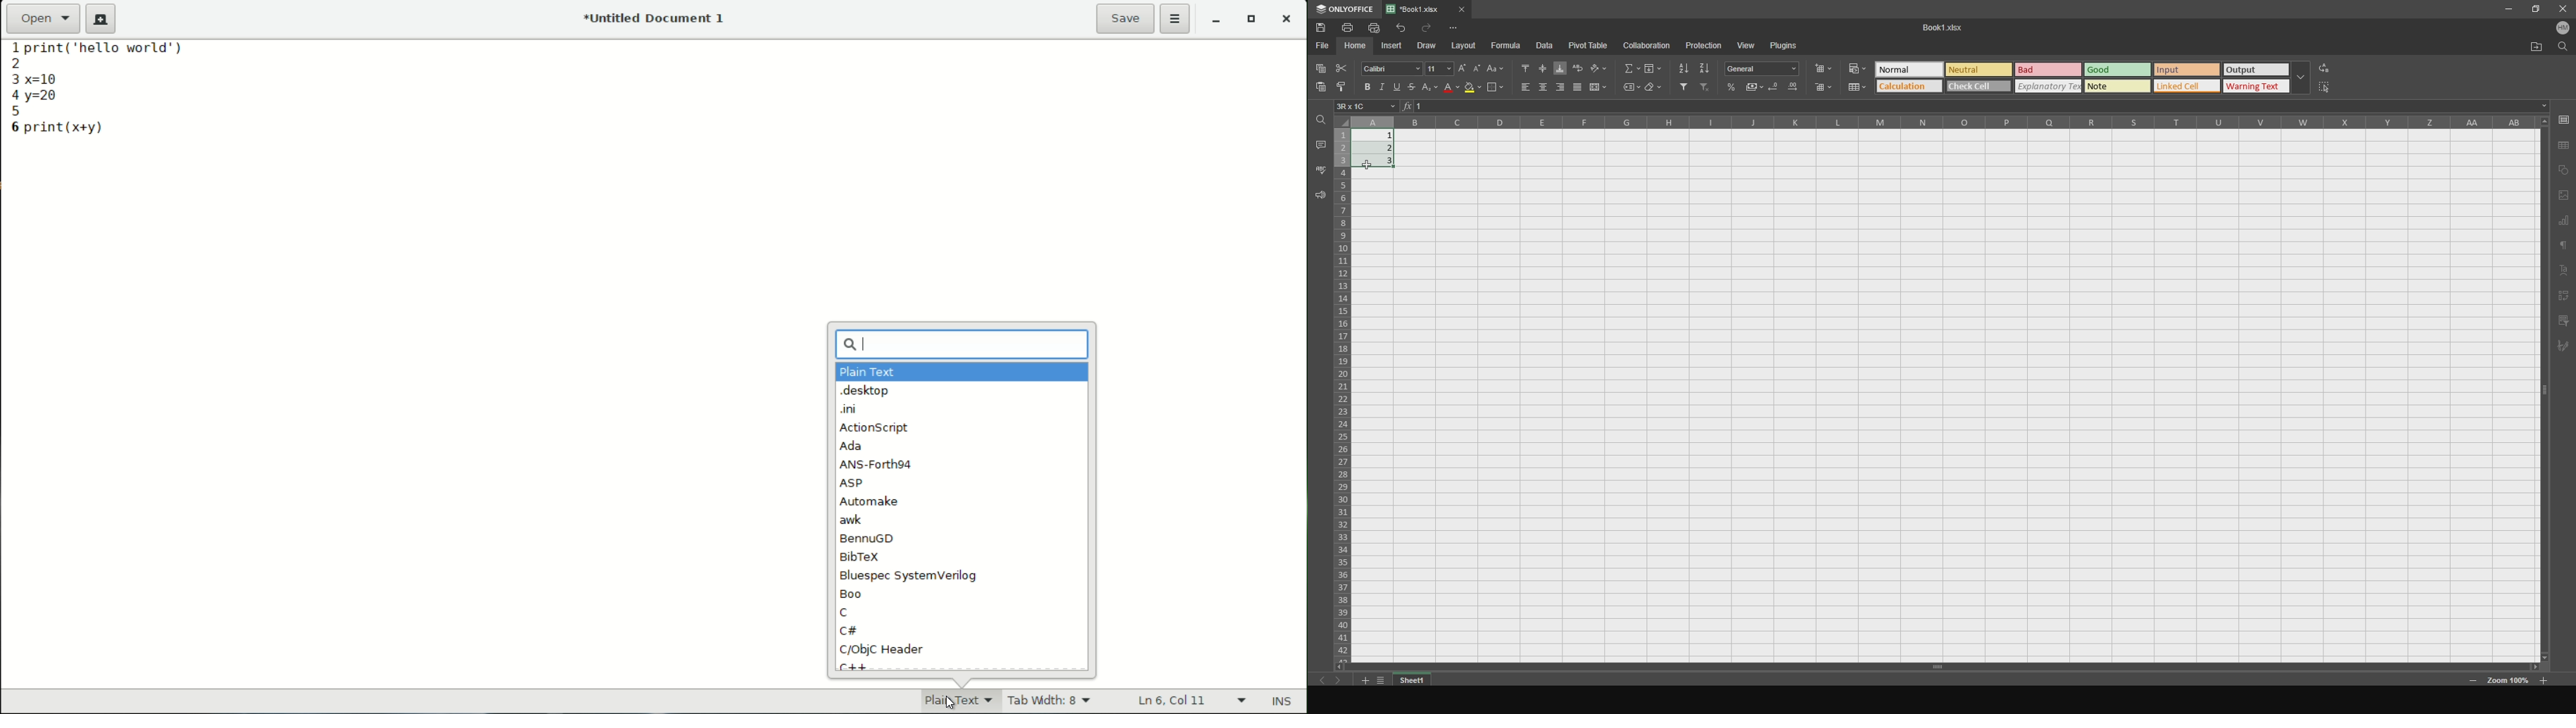  Describe the element at coordinates (1432, 90) in the screenshot. I see `` at that location.